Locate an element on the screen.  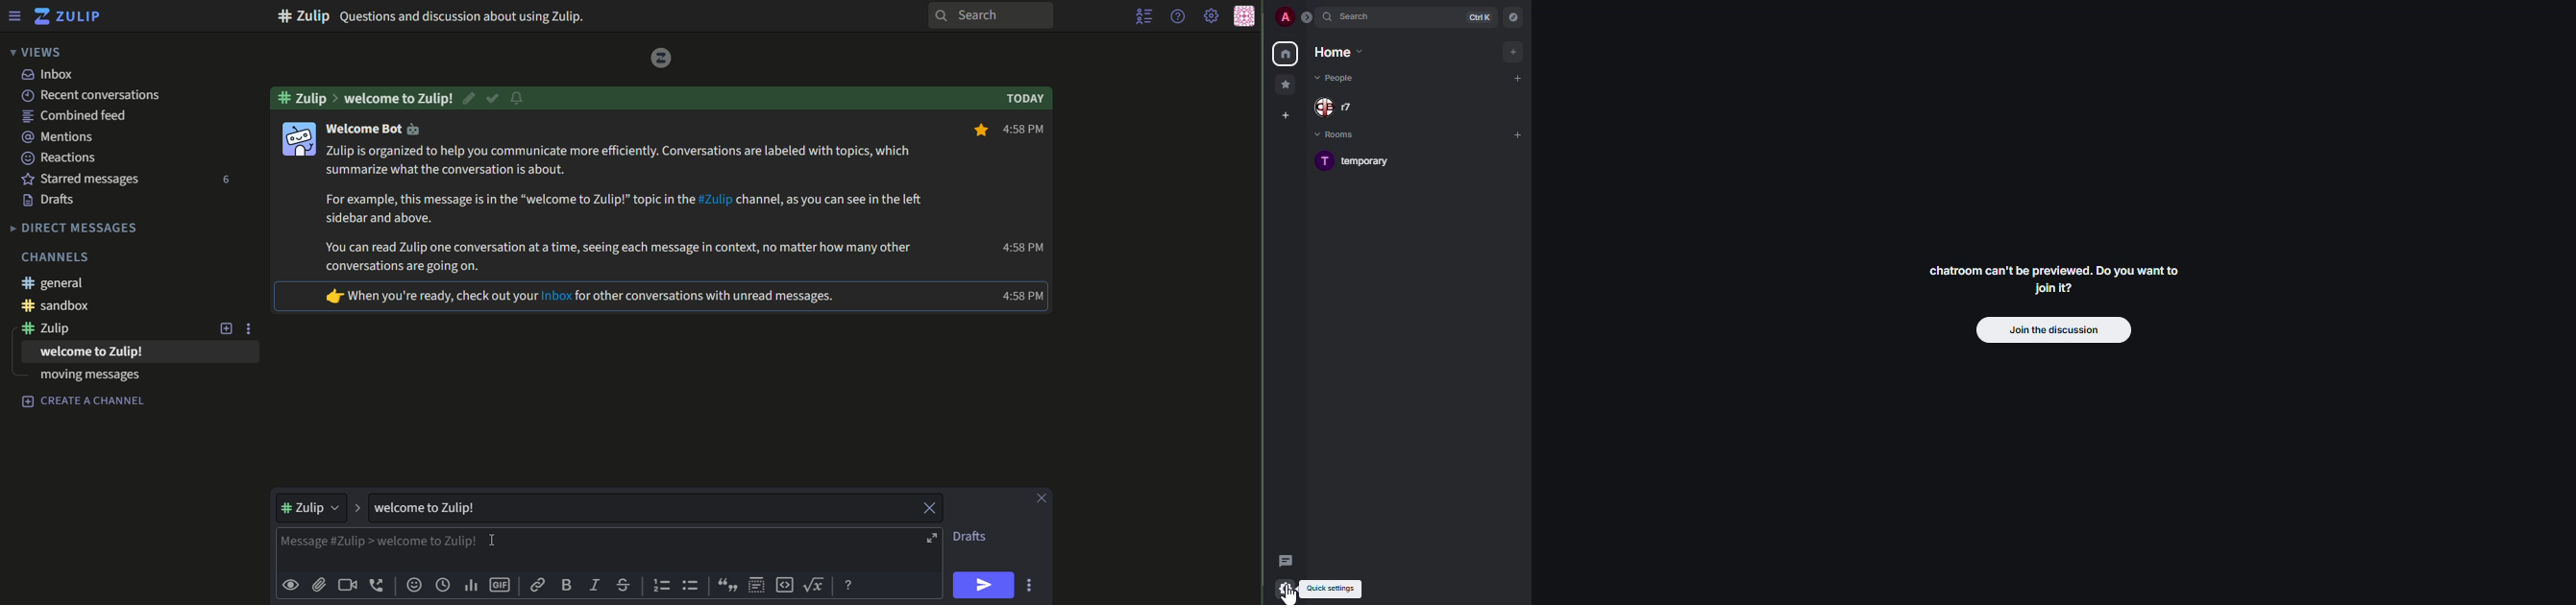
text is located at coordinates (54, 283).